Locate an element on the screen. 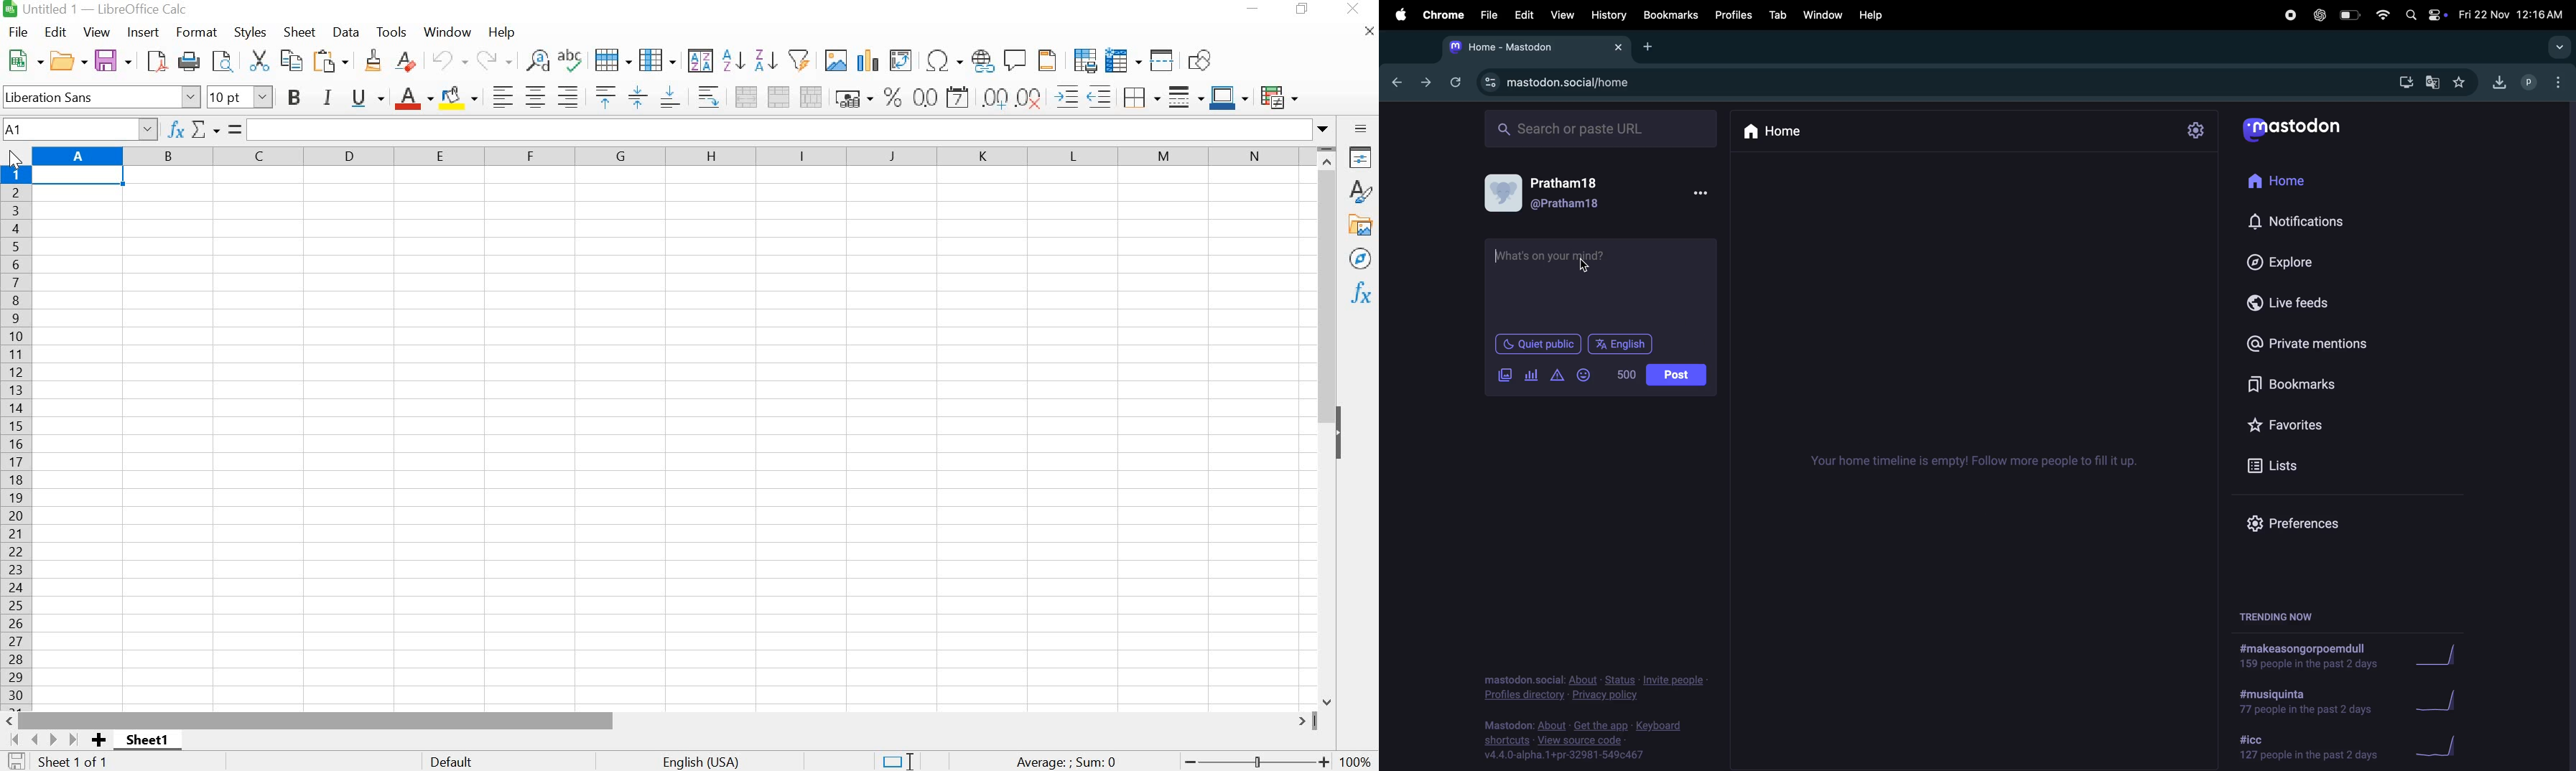 Image resolution: width=2576 pixels, height=784 pixels. Input line is located at coordinates (790, 129).